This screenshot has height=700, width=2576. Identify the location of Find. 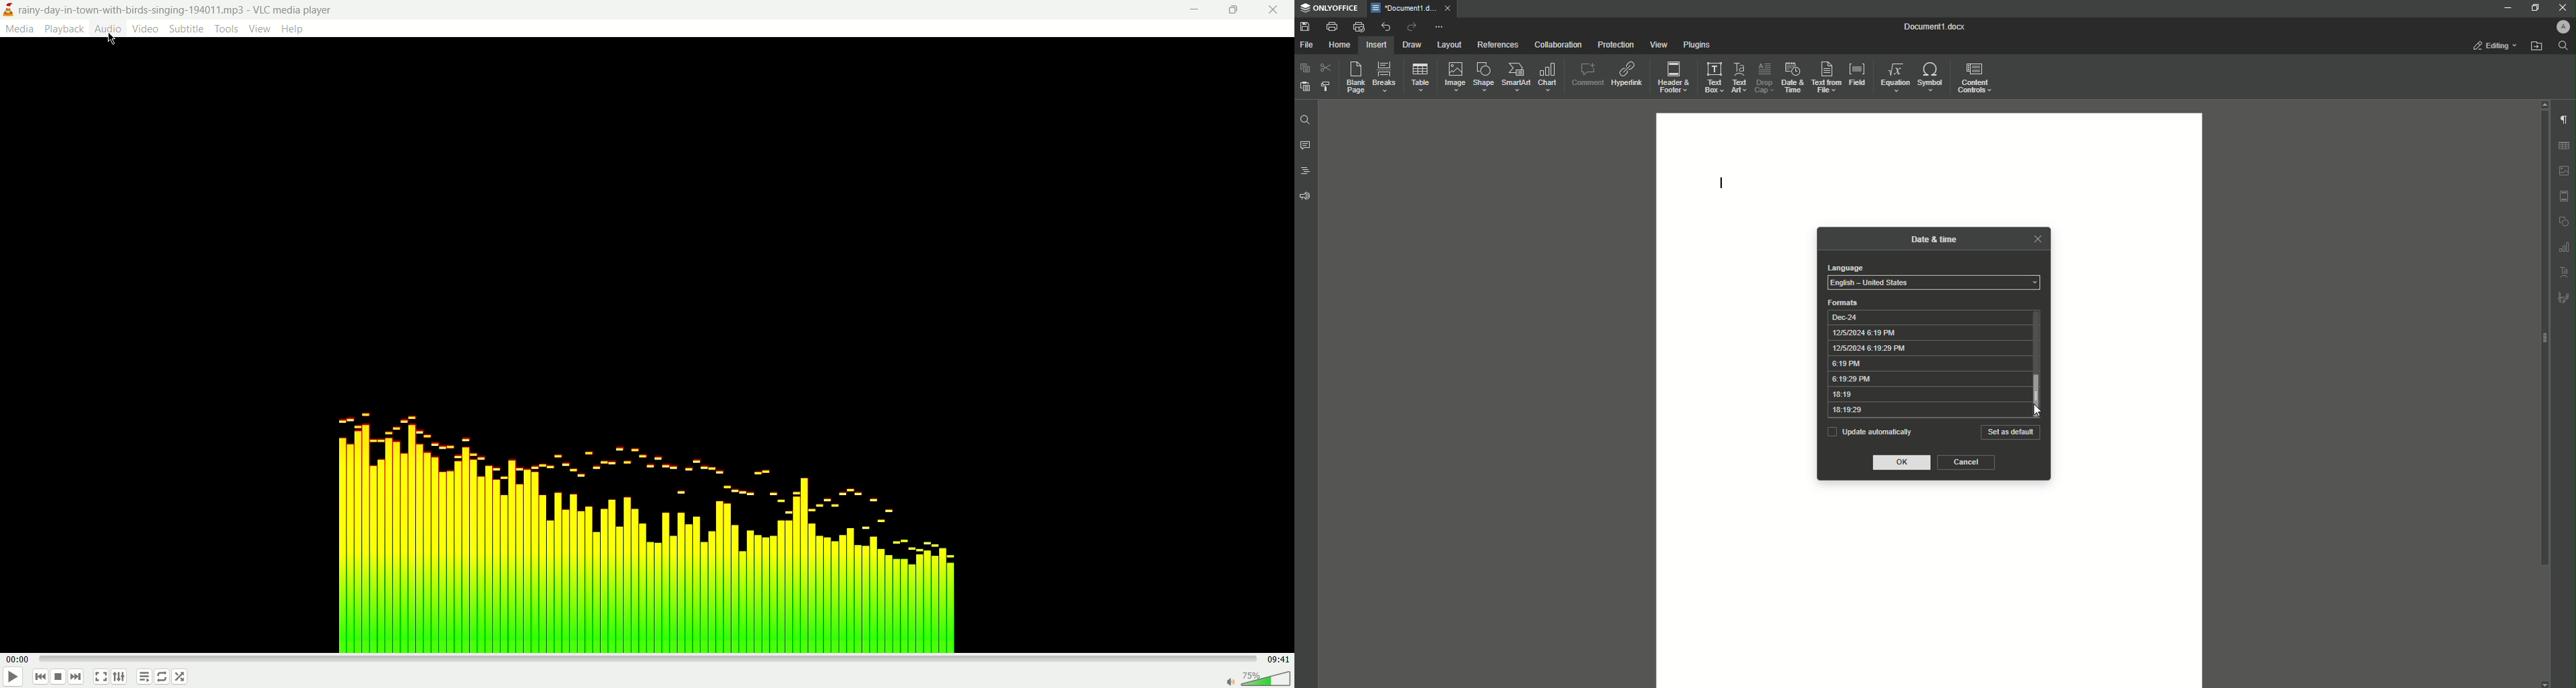
(1304, 120).